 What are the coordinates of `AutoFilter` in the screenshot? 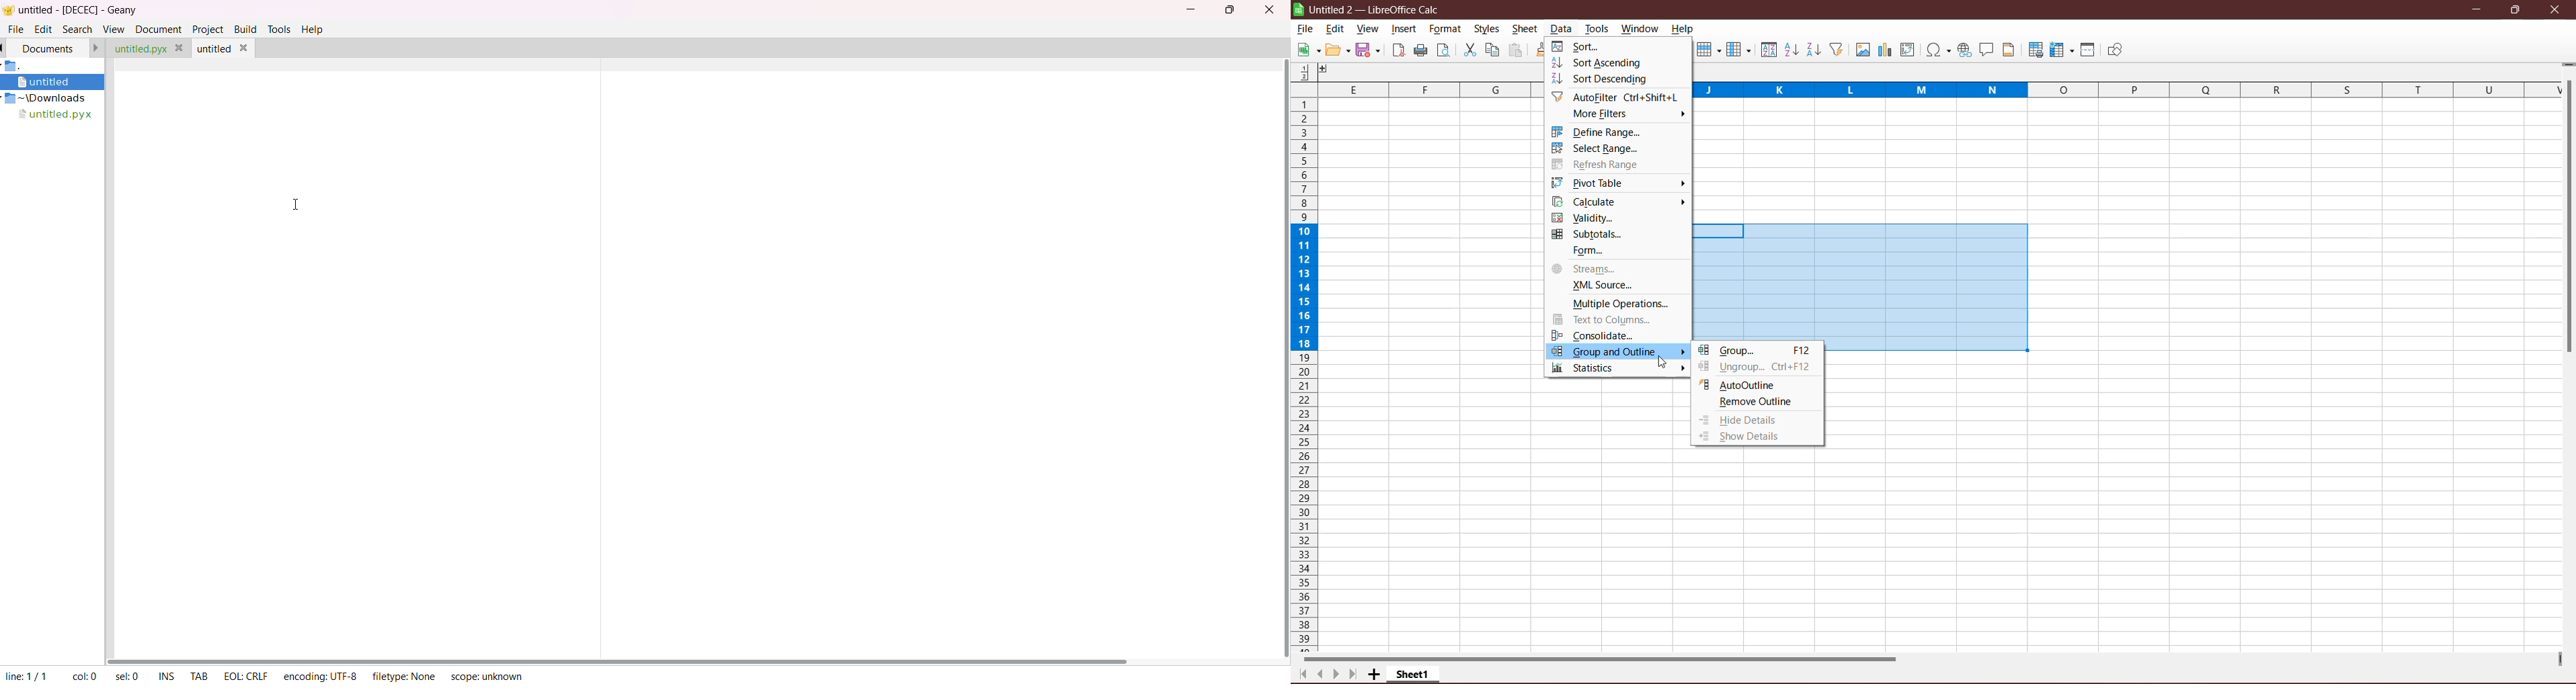 It's located at (1619, 97).